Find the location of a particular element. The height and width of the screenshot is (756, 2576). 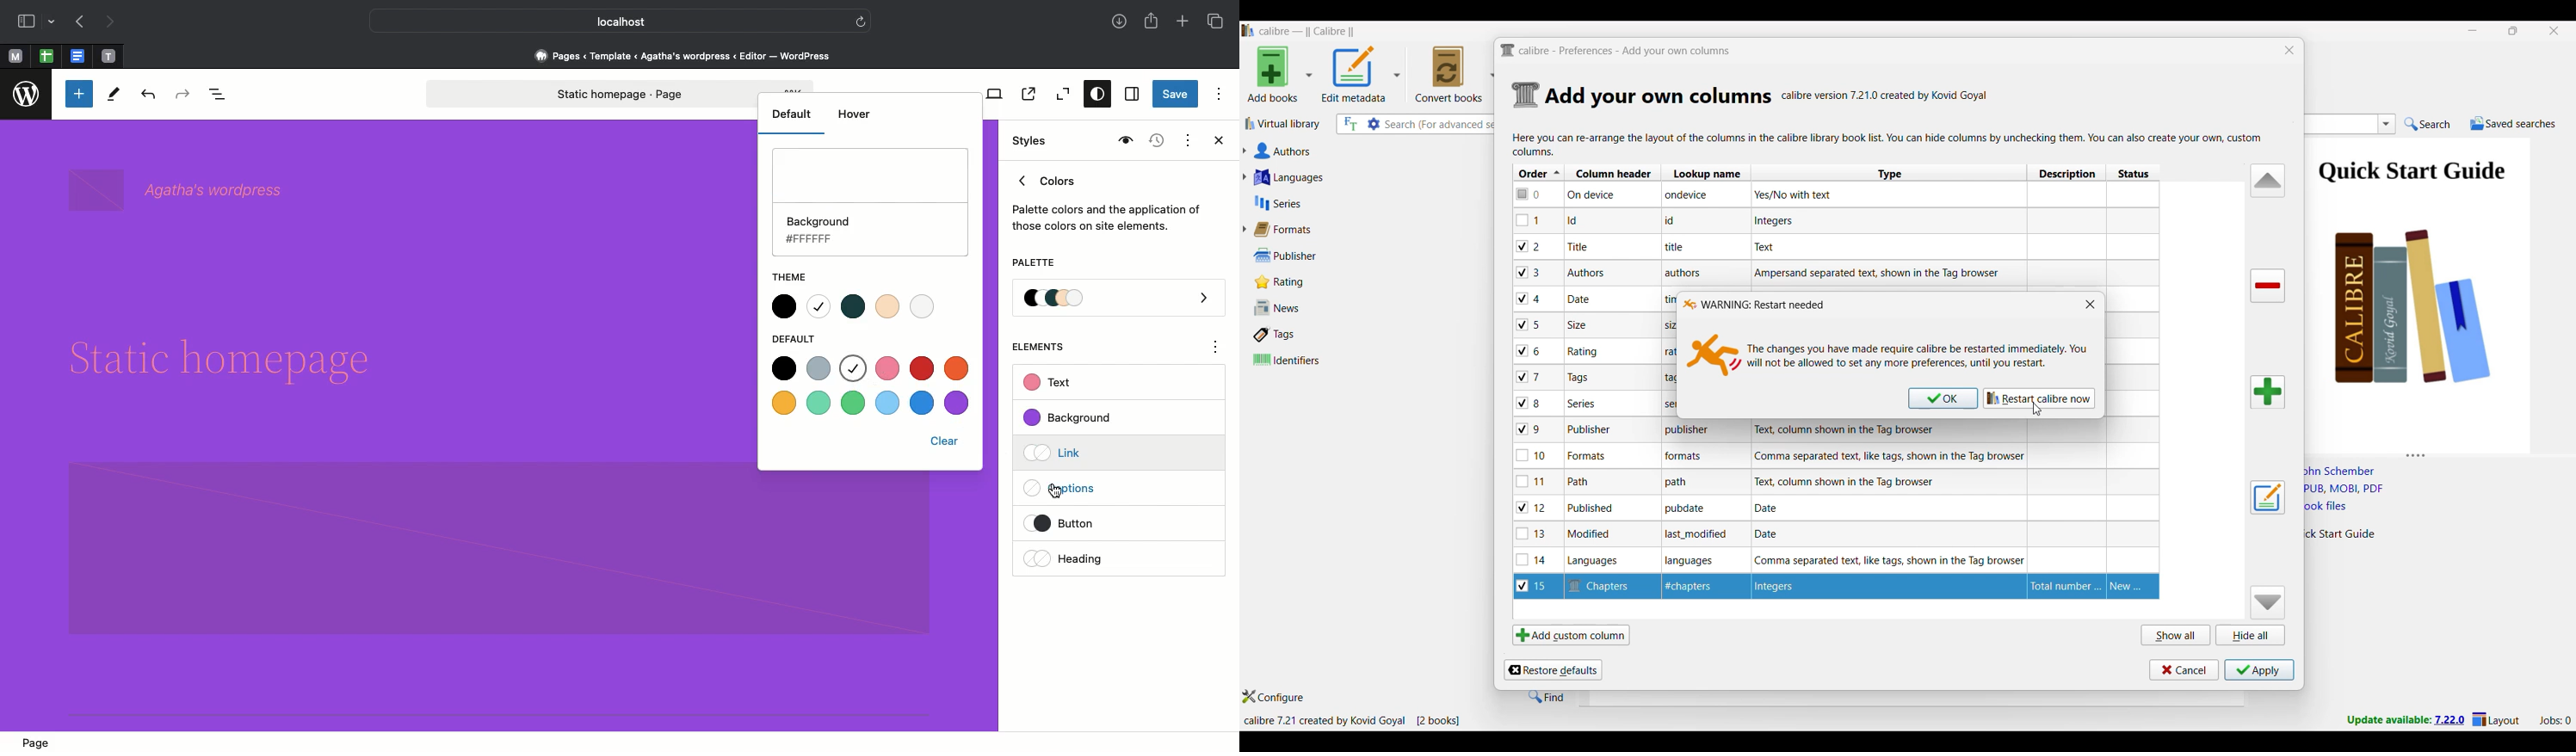

checkbox - 7 is located at coordinates (1531, 377).